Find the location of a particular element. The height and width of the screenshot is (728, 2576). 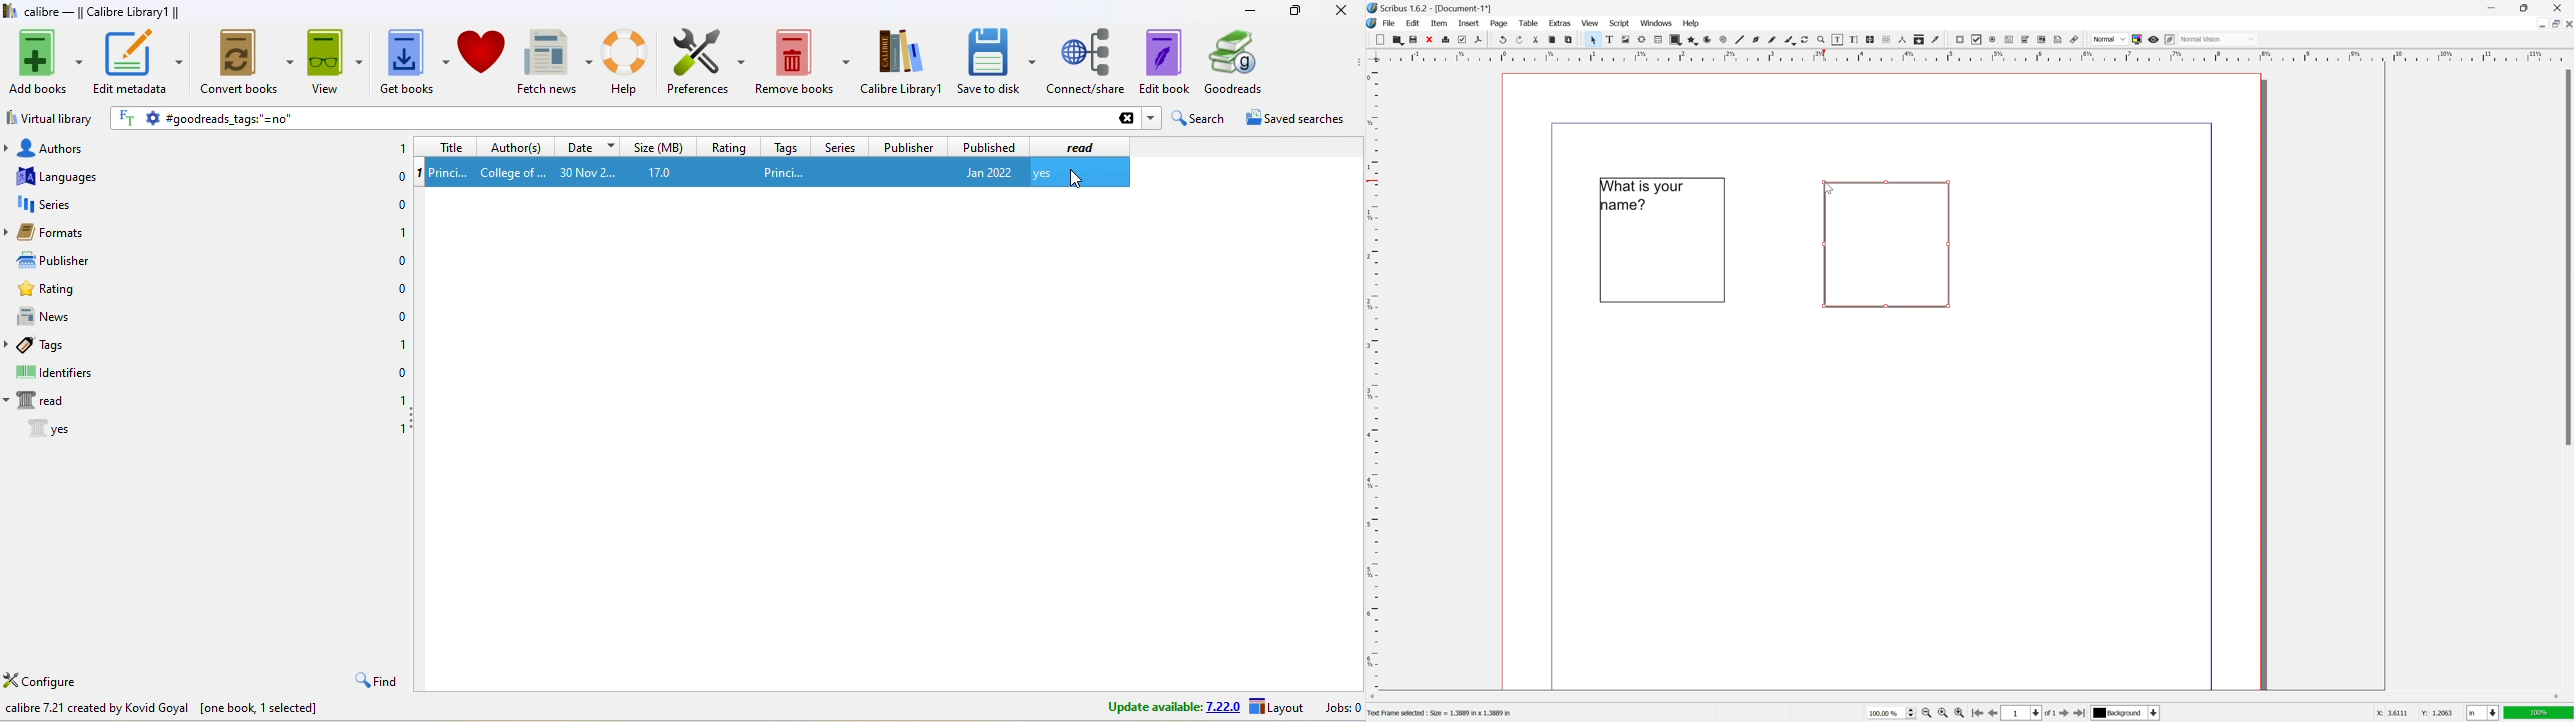

17.0 is located at coordinates (665, 172).